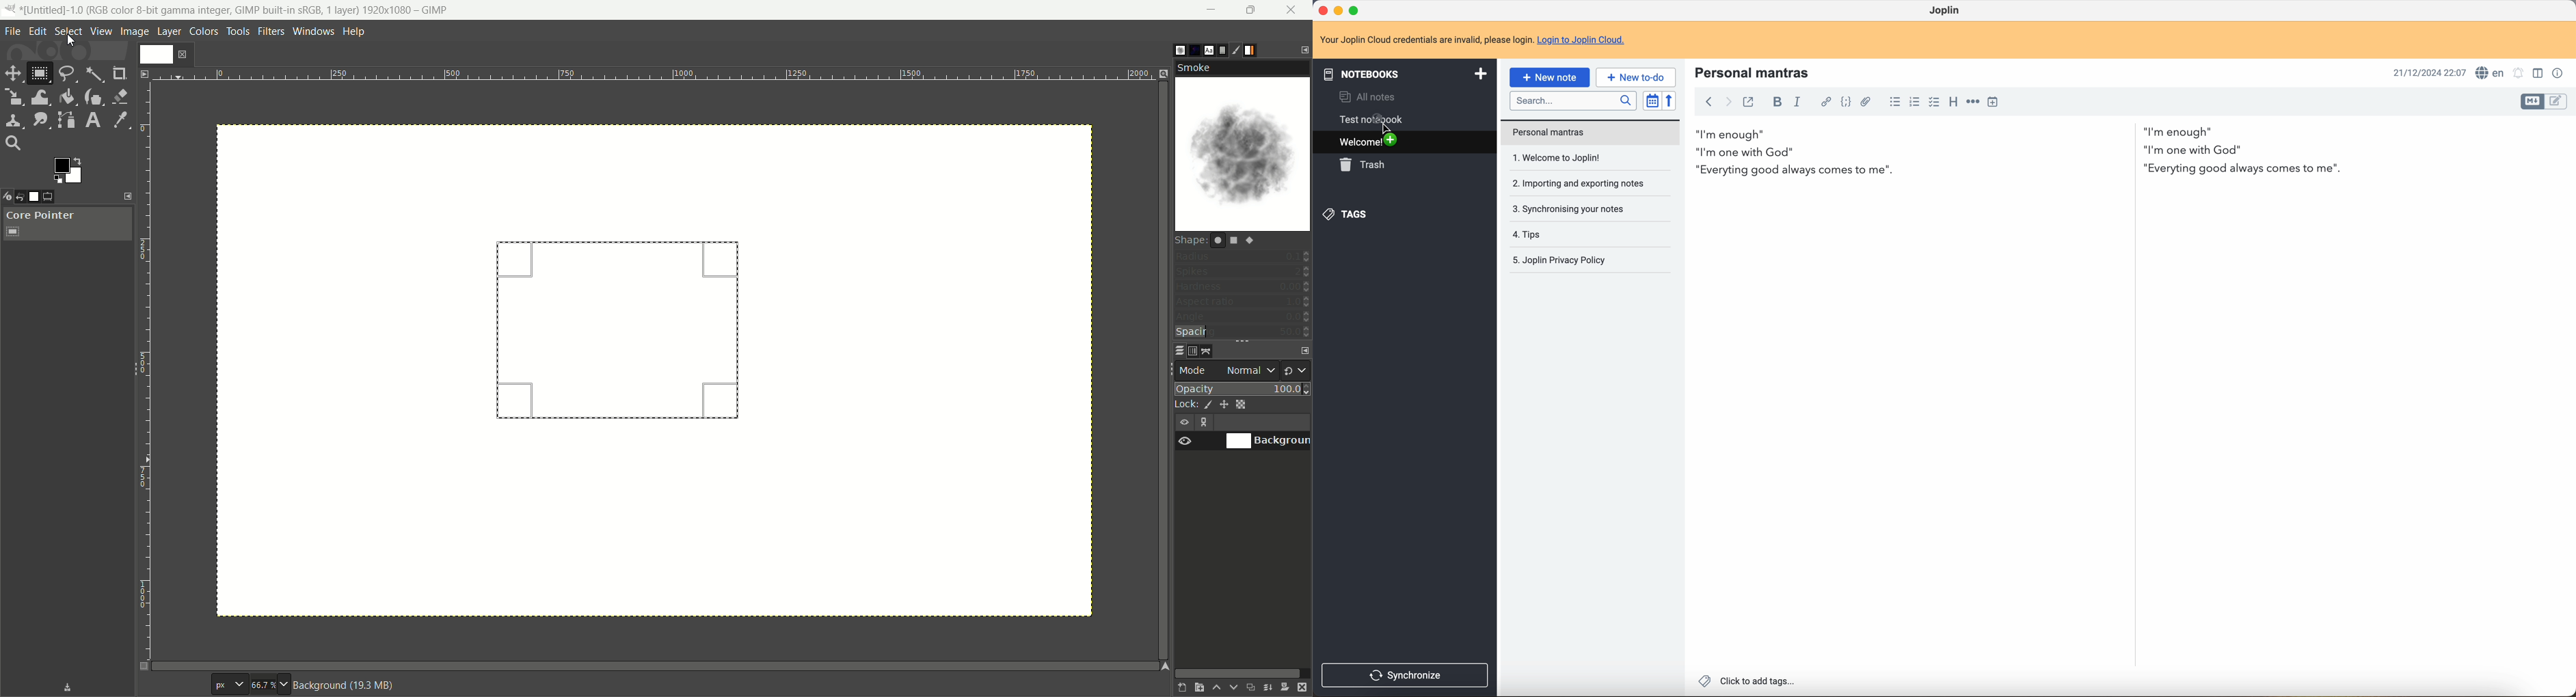 This screenshot has height=700, width=2576. Describe the element at coordinates (1403, 143) in the screenshot. I see `welcome` at that location.